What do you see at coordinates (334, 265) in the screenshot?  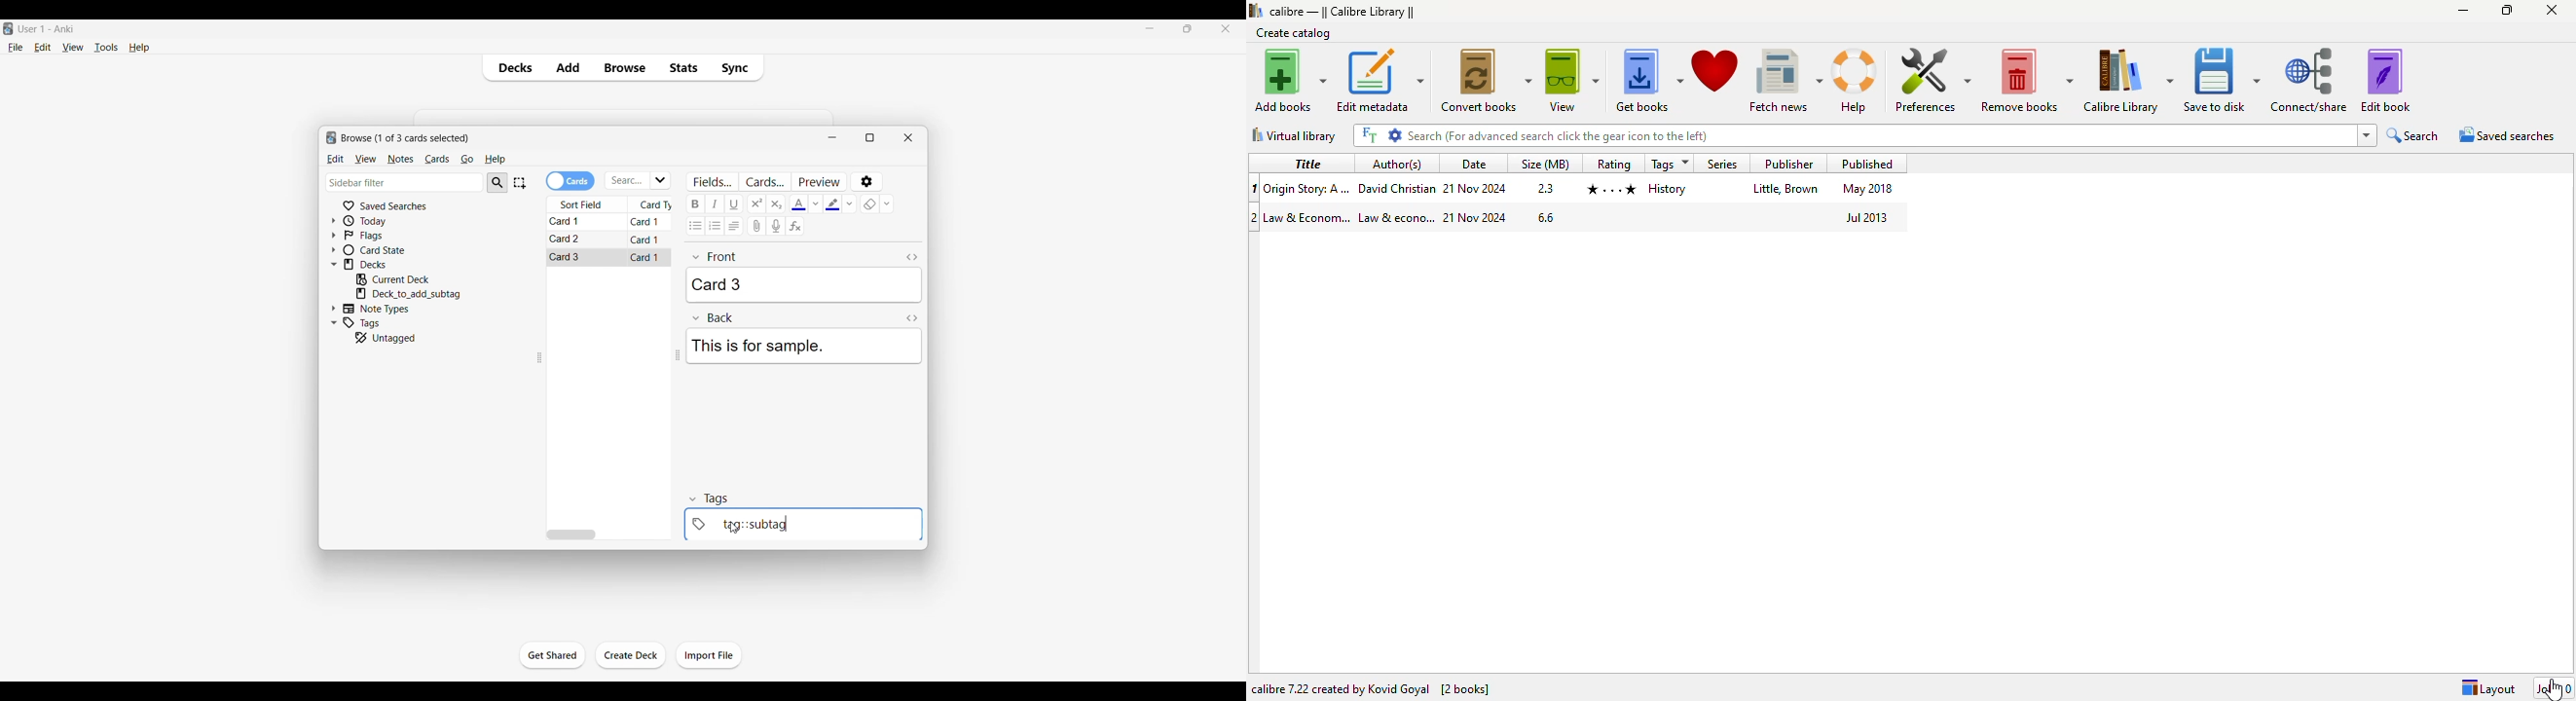 I see `Click to collapse Decks` at bounding box center [334, 265].